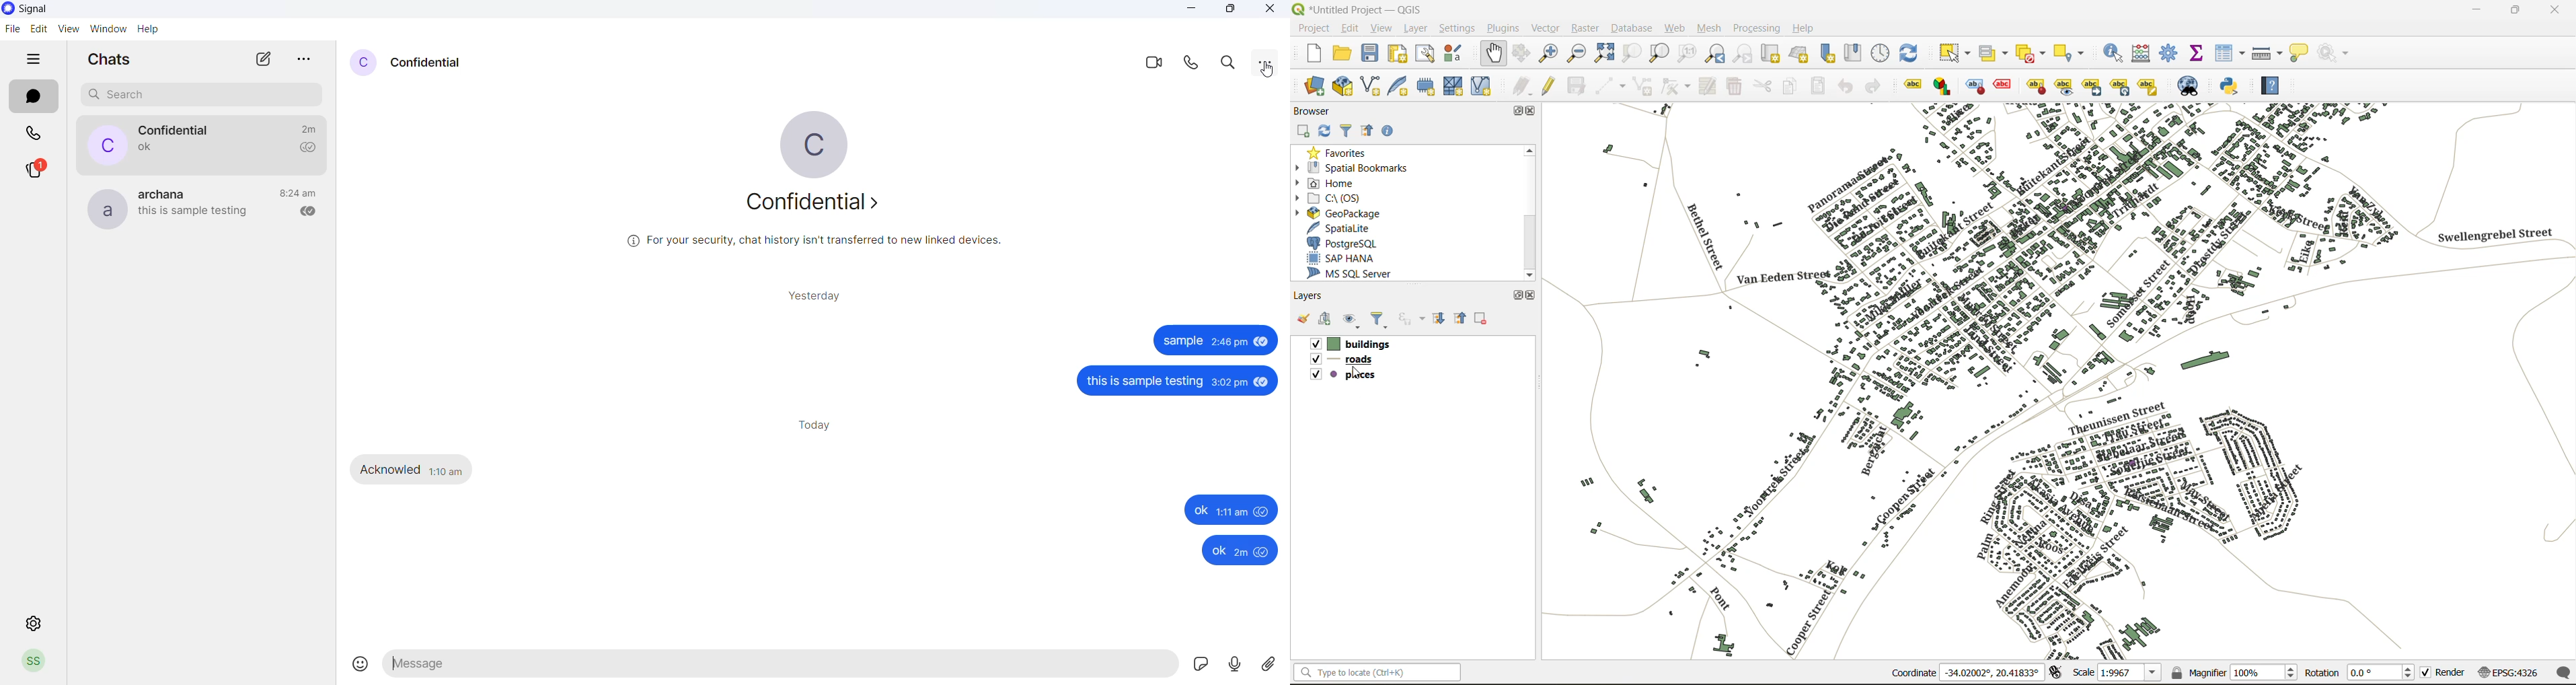  Describe the element at coordinates (1491, 54) in the screenshot. I see `pan map` at that location.